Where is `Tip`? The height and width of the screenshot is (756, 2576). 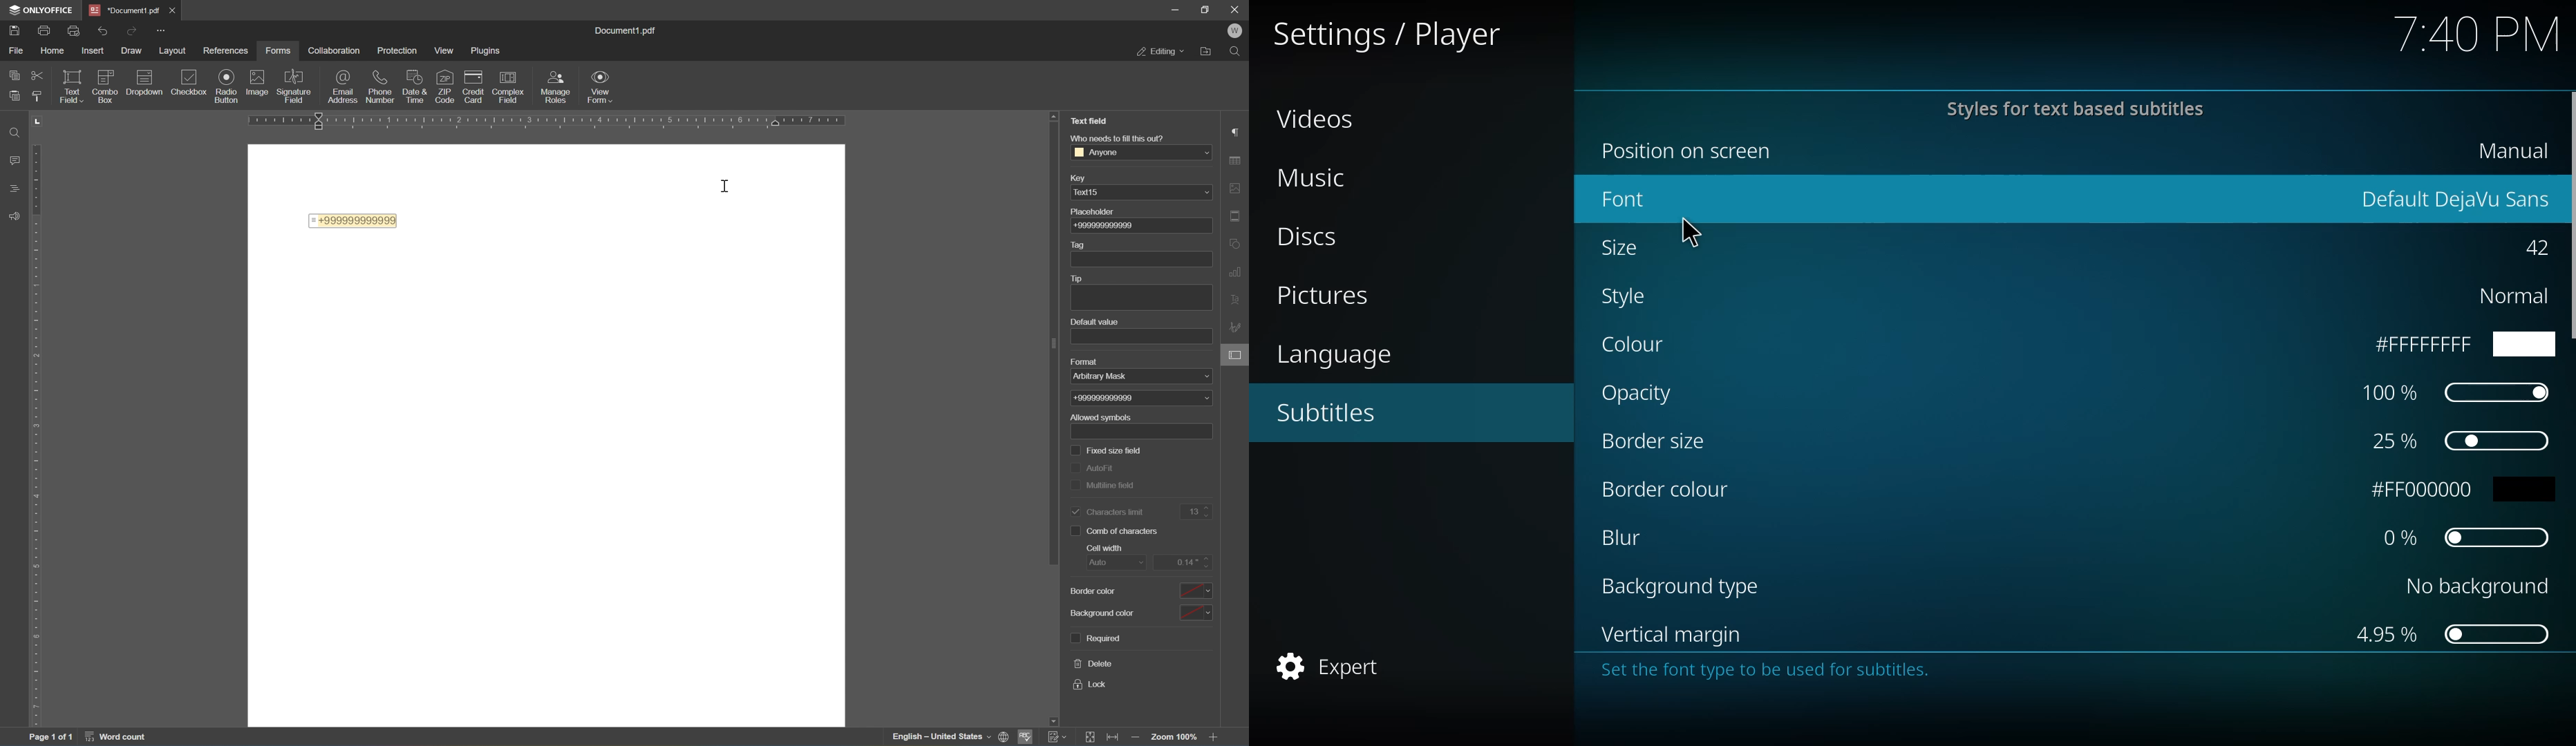
Tip is located at coordinates (1077, 279).